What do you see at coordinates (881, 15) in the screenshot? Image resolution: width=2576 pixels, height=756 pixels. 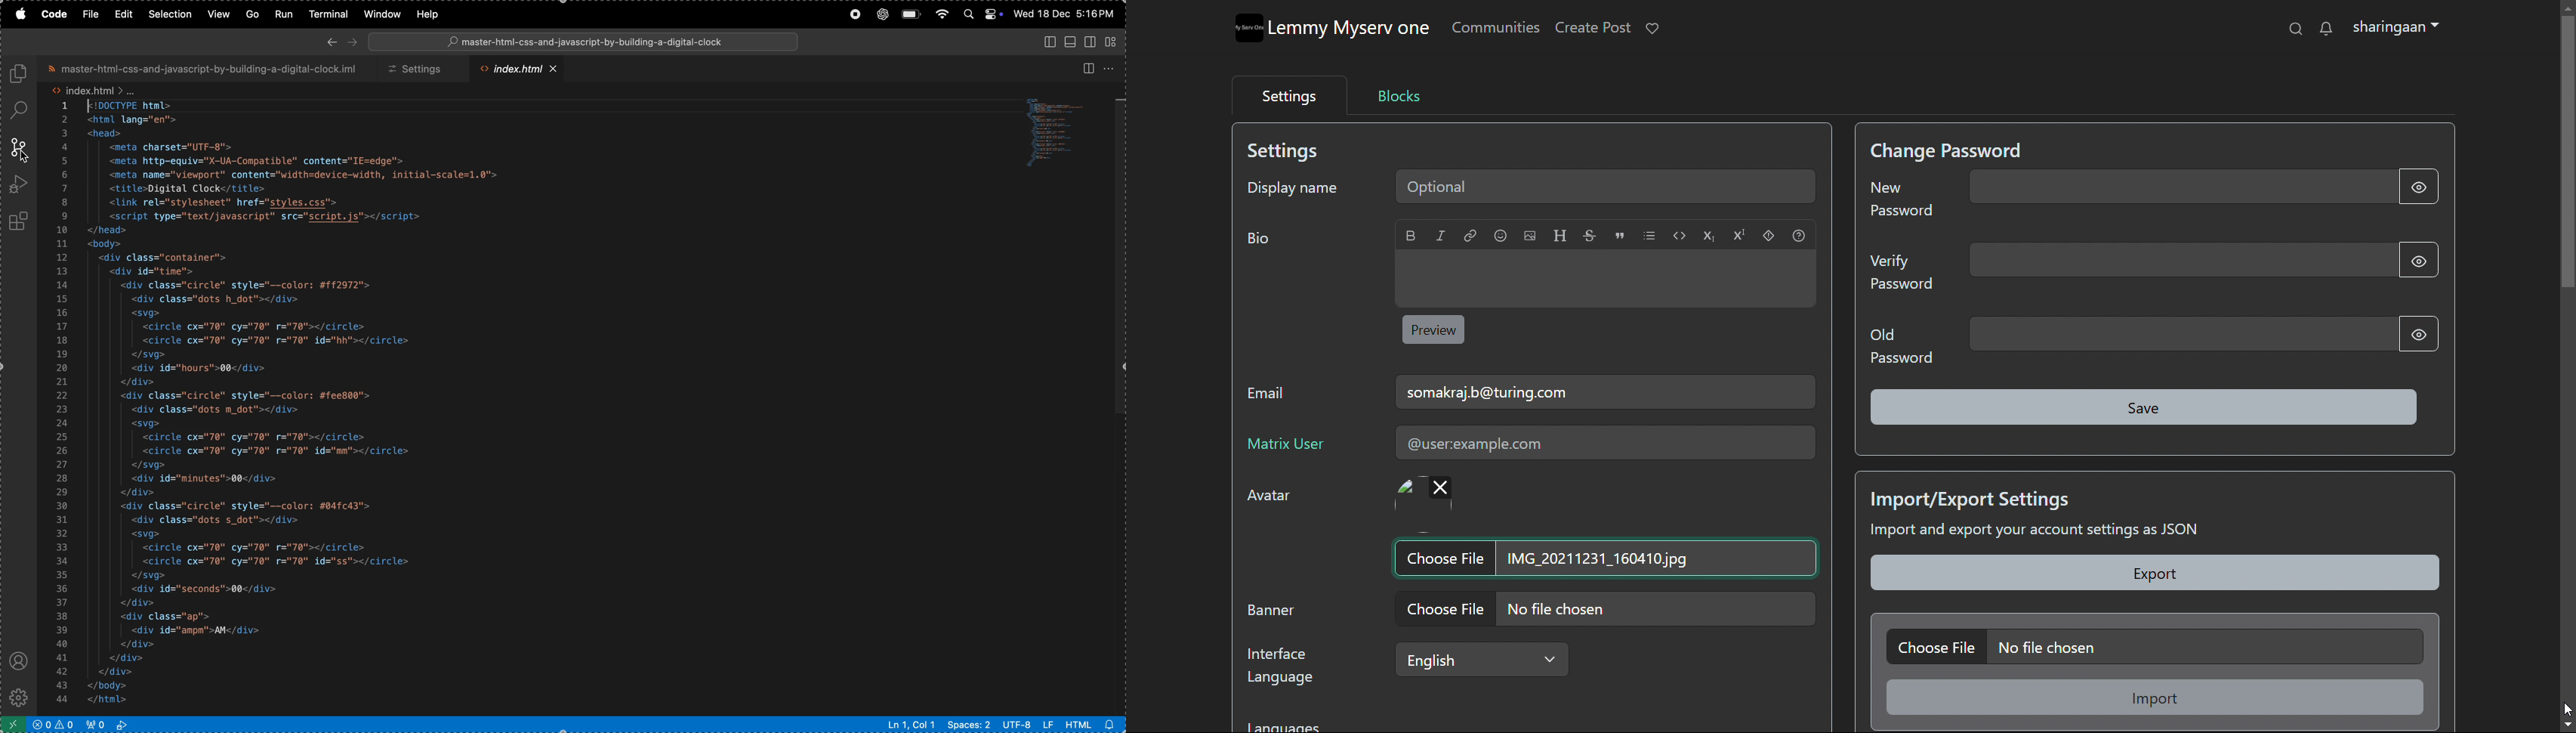 I see `chatgpt` at bounding box center [881, 15].